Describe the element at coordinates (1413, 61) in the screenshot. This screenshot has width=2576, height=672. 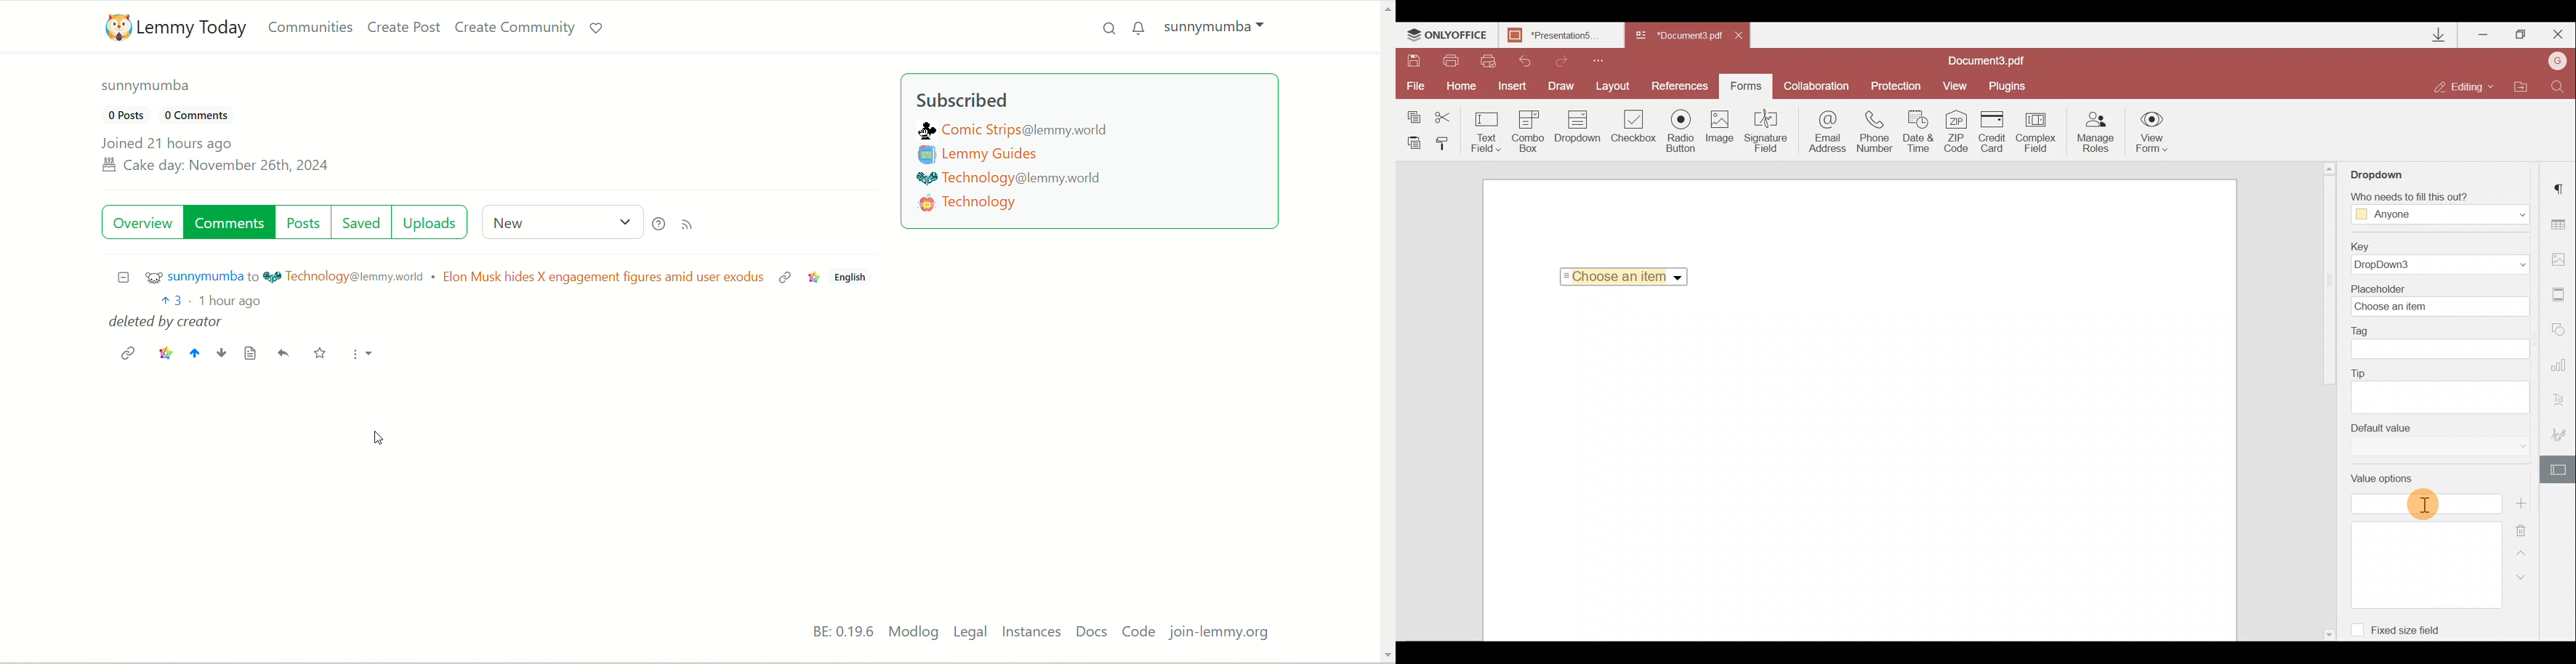
I see `Save` at that location.